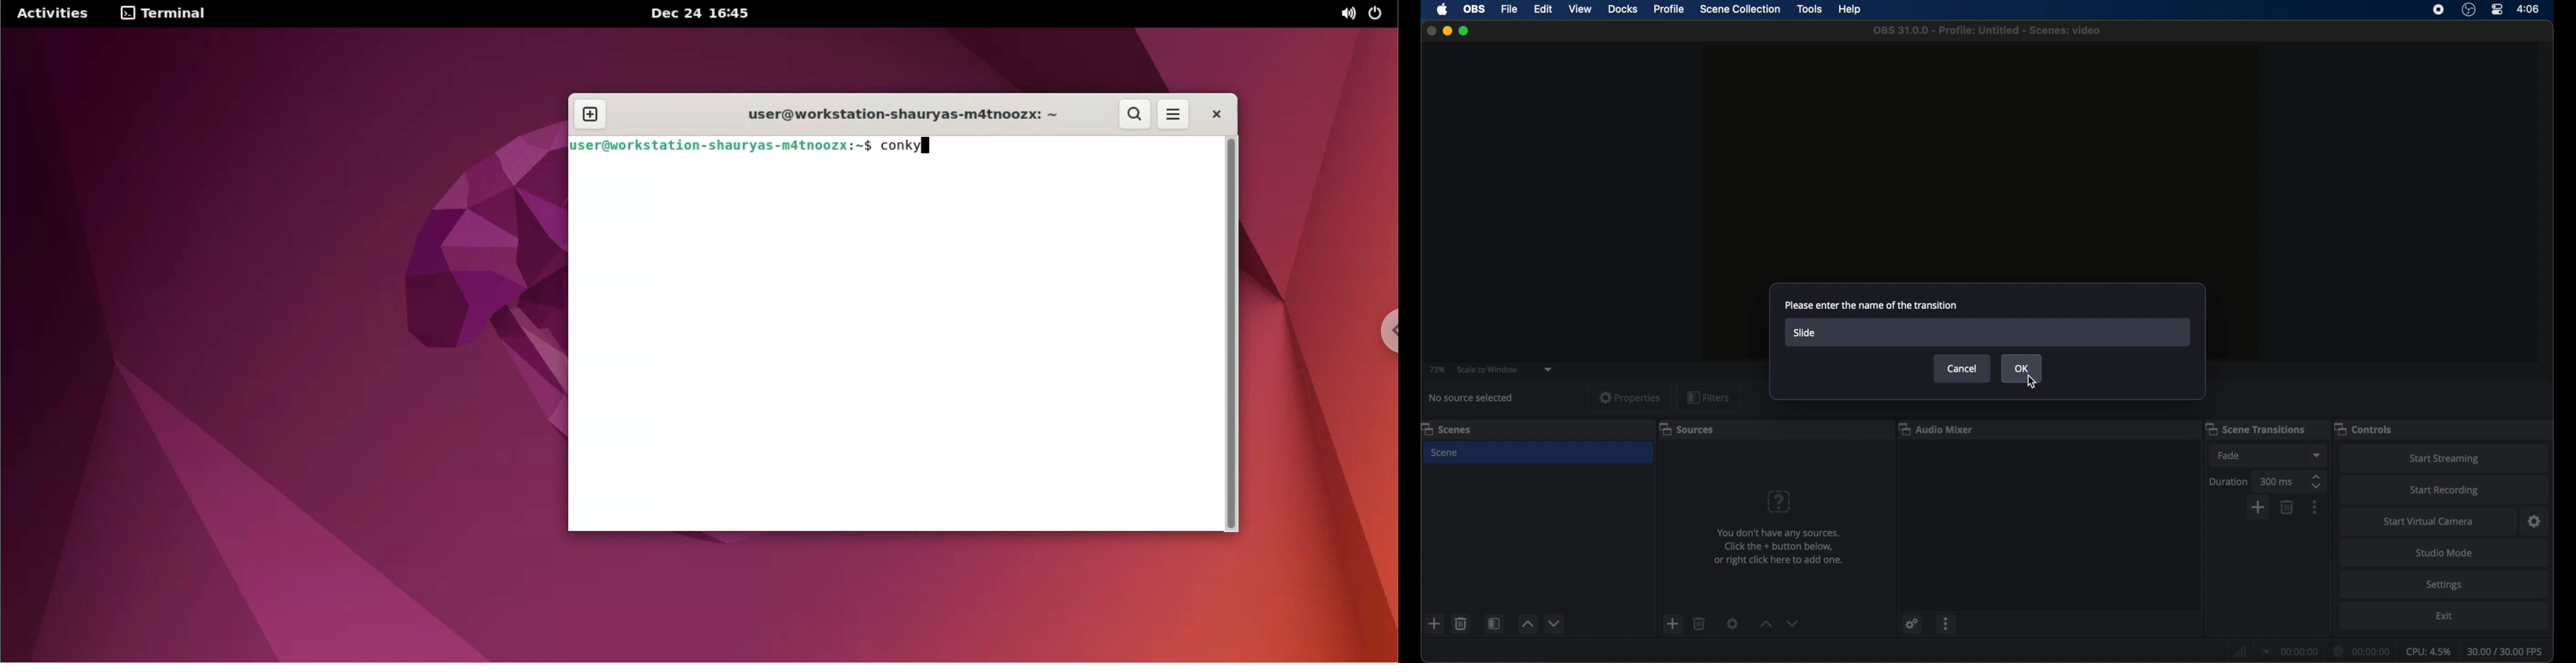 Image resolution: width=2576 pixels, height=672 pixels. Describe the element at coordinates (2316, 507) in the screenshot. I see `moreoptions` at that location.